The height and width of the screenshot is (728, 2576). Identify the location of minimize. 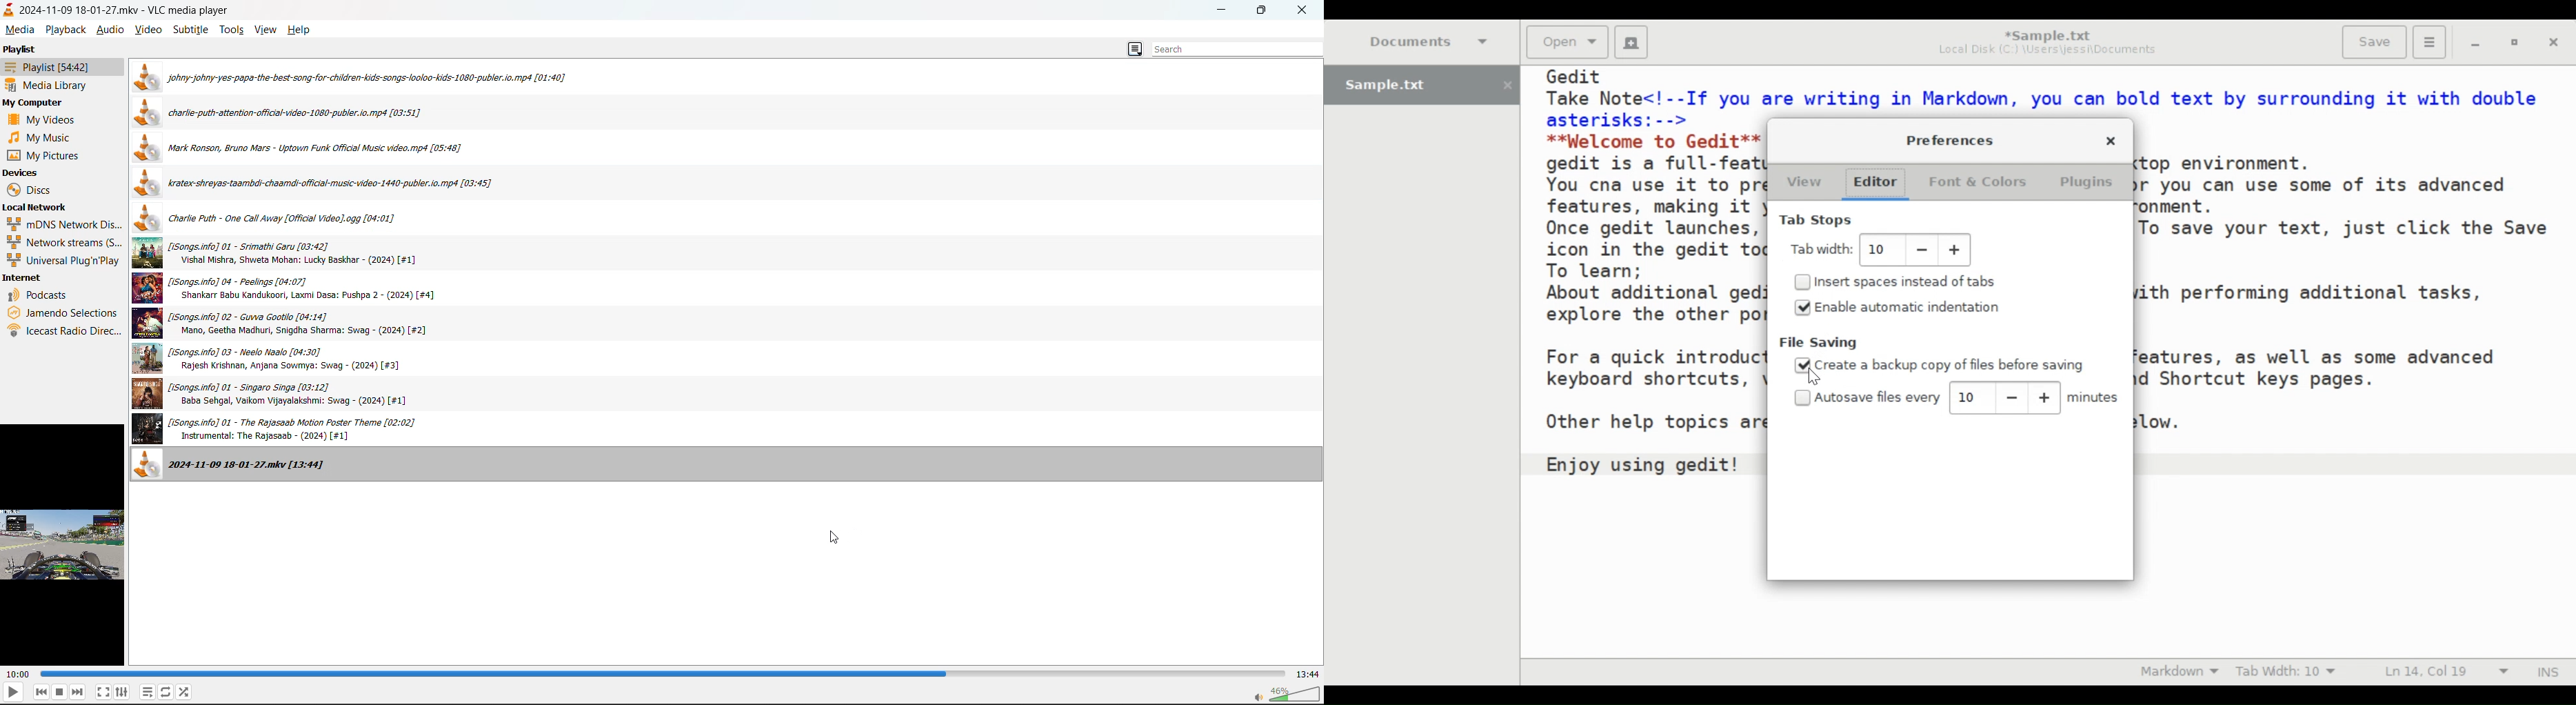
(1227, 12).